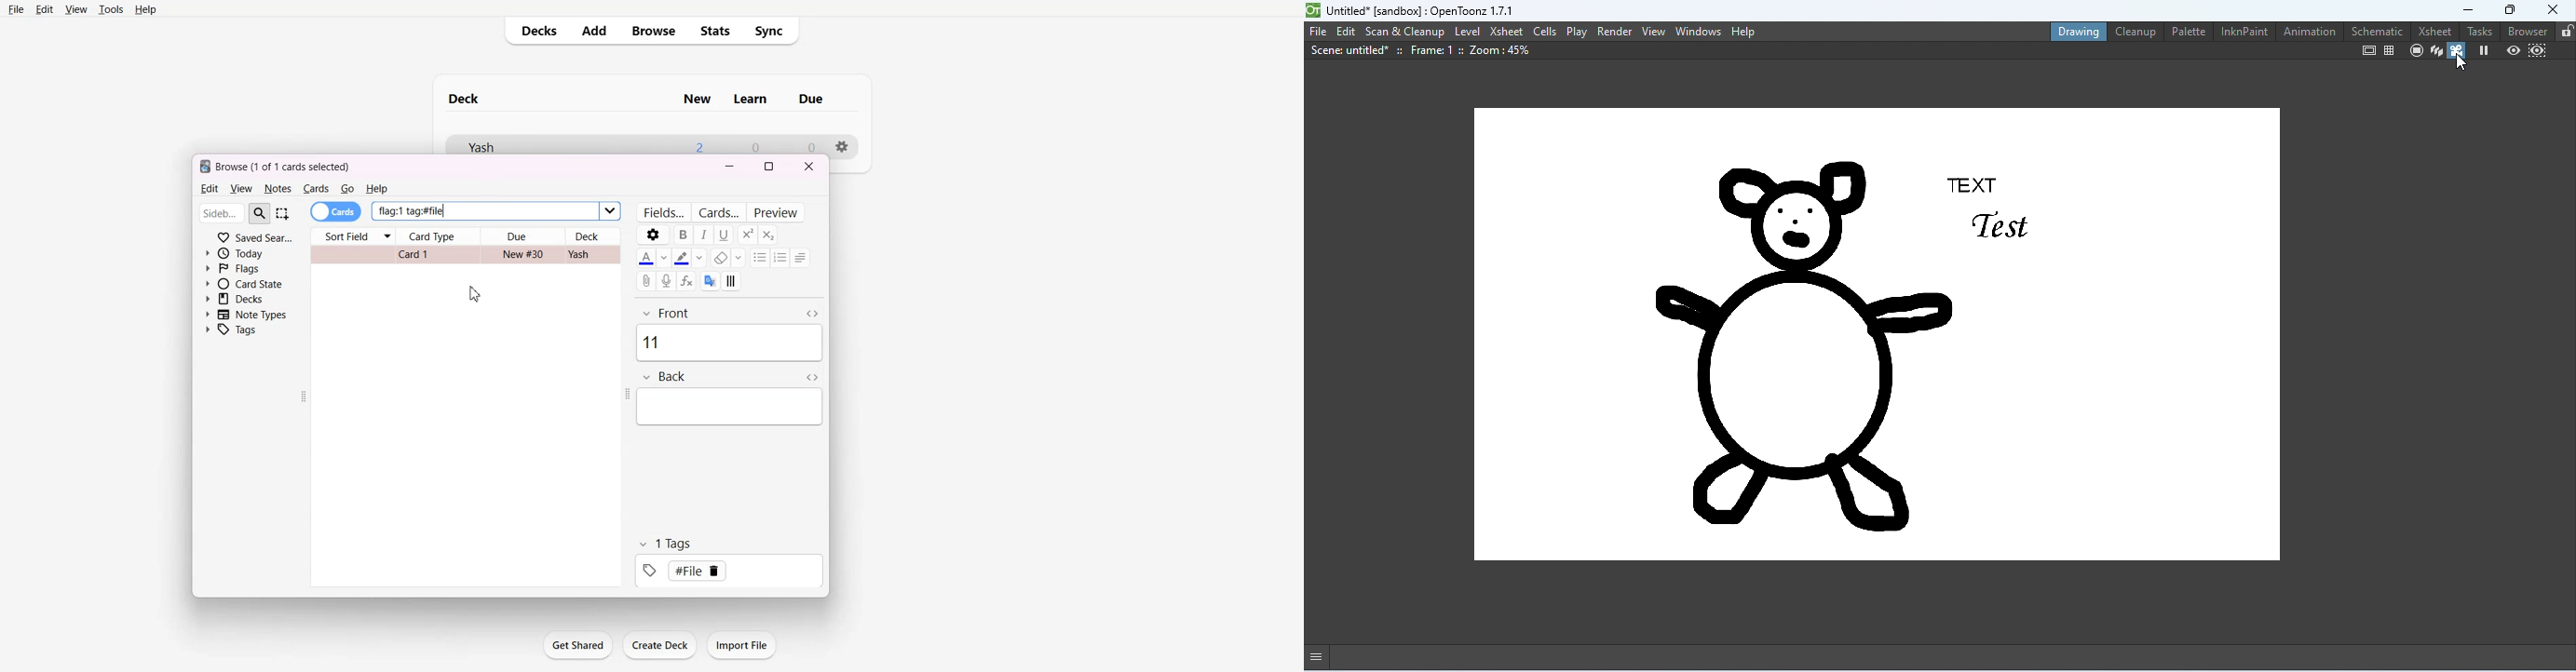 The height and width of the screenshot is (672, 2576). I want to click on Settings, so click(652, 235).